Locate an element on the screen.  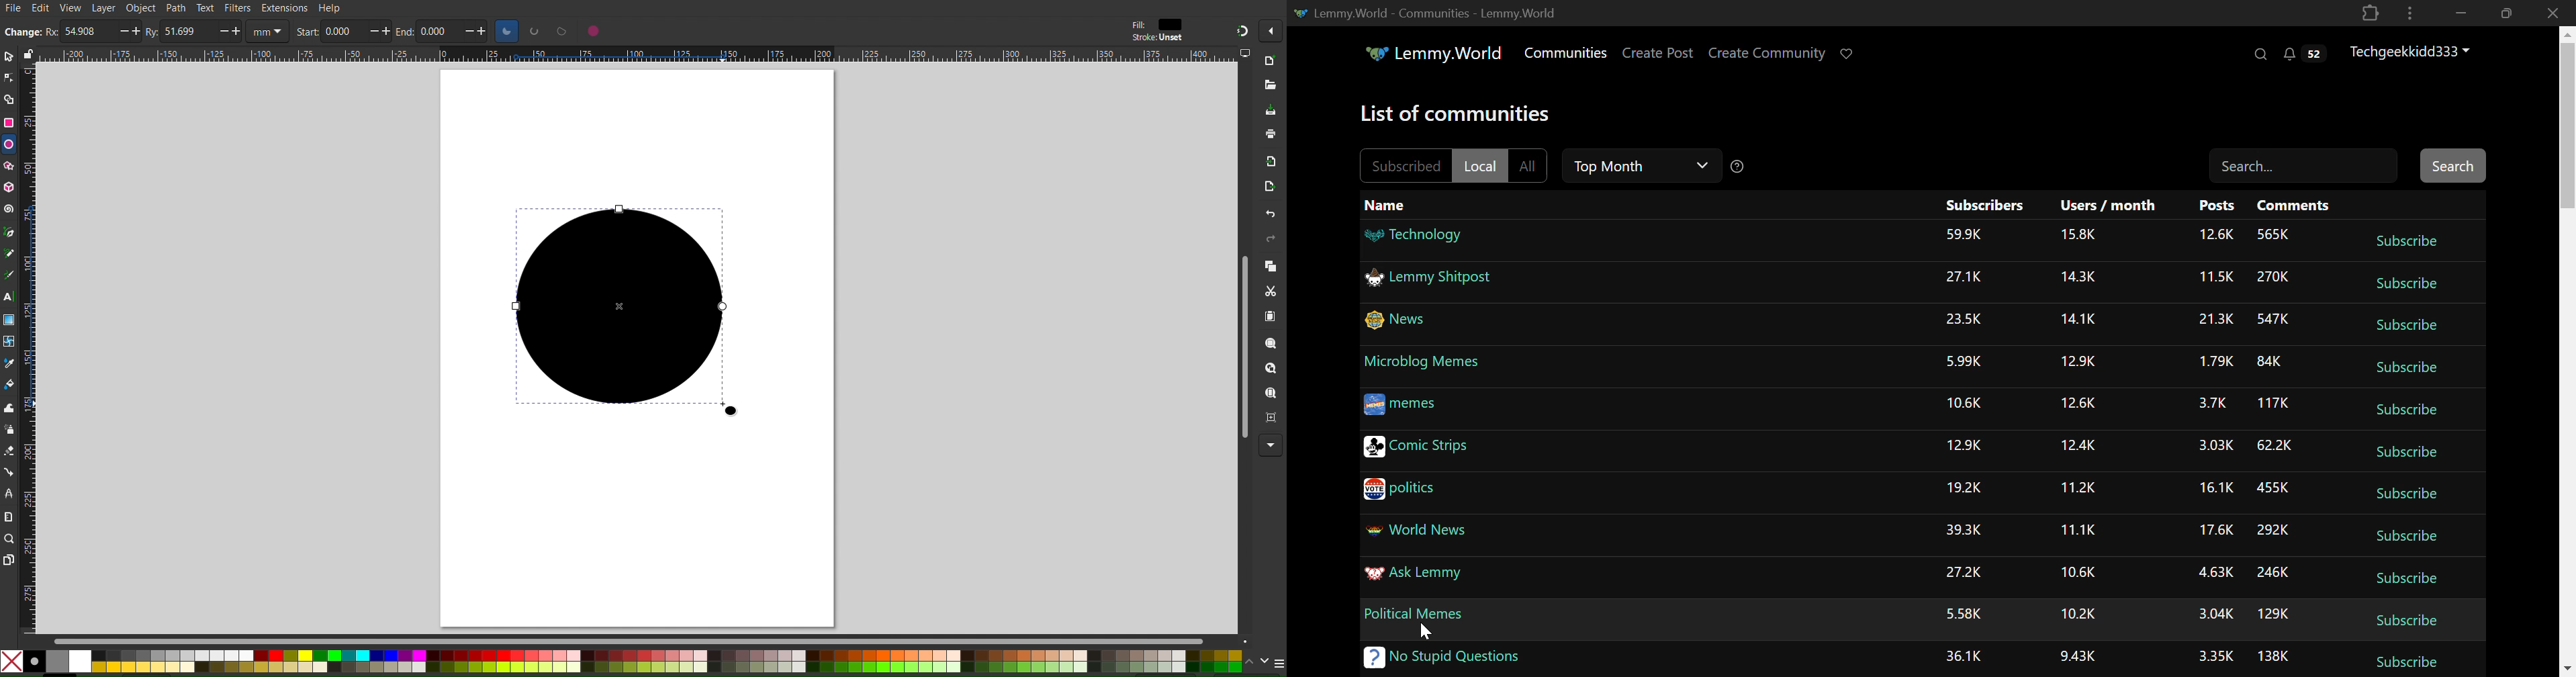
end is located at coordinates (404, 34).